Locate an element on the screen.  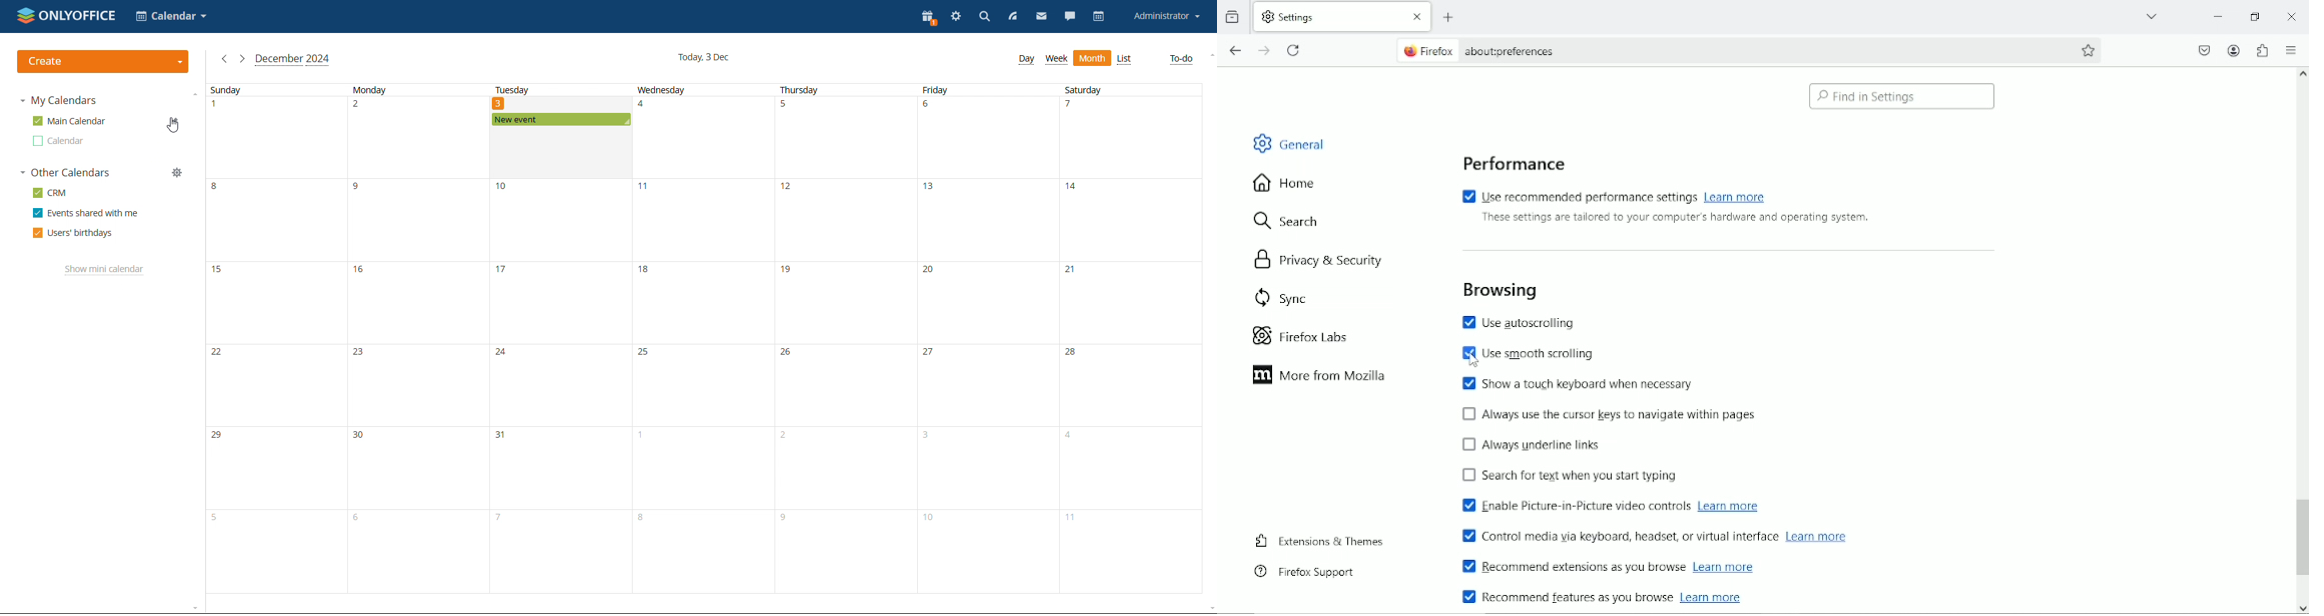
scroll down is located at coordinates (2302, 608).